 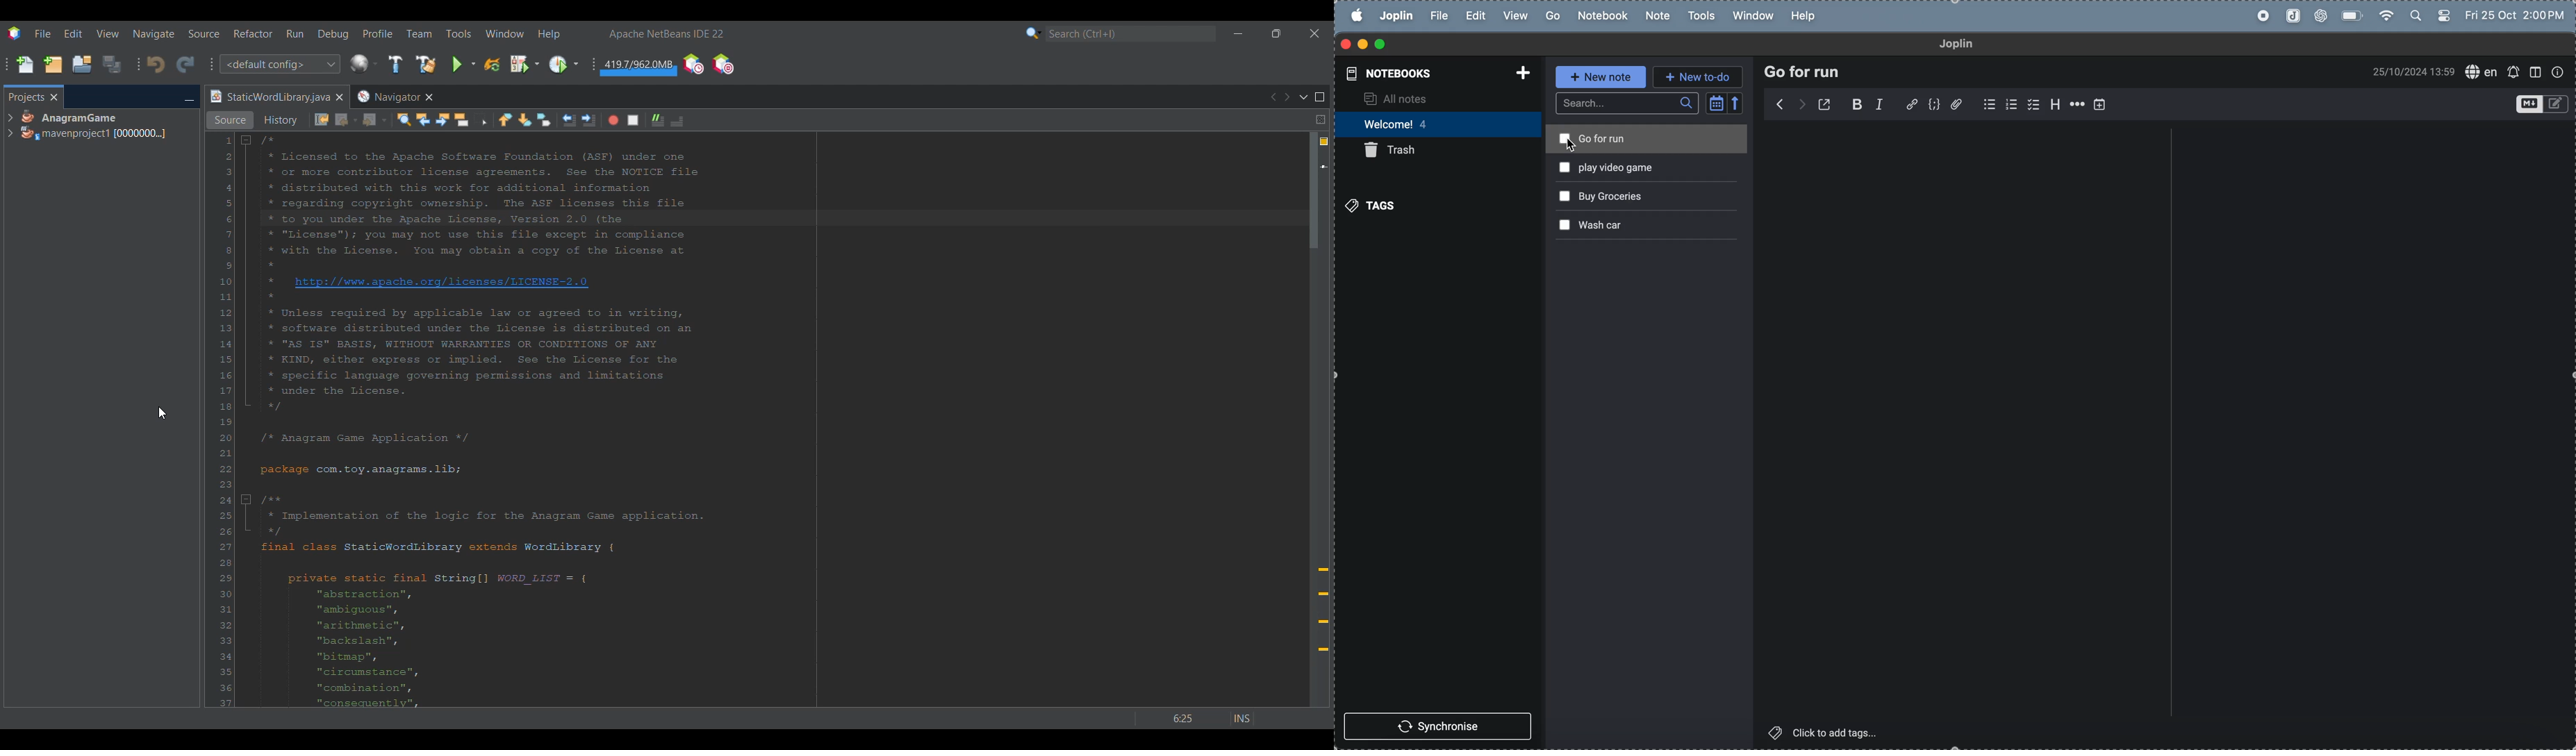 I want to click on maximize, so click(x=1381, y=44).